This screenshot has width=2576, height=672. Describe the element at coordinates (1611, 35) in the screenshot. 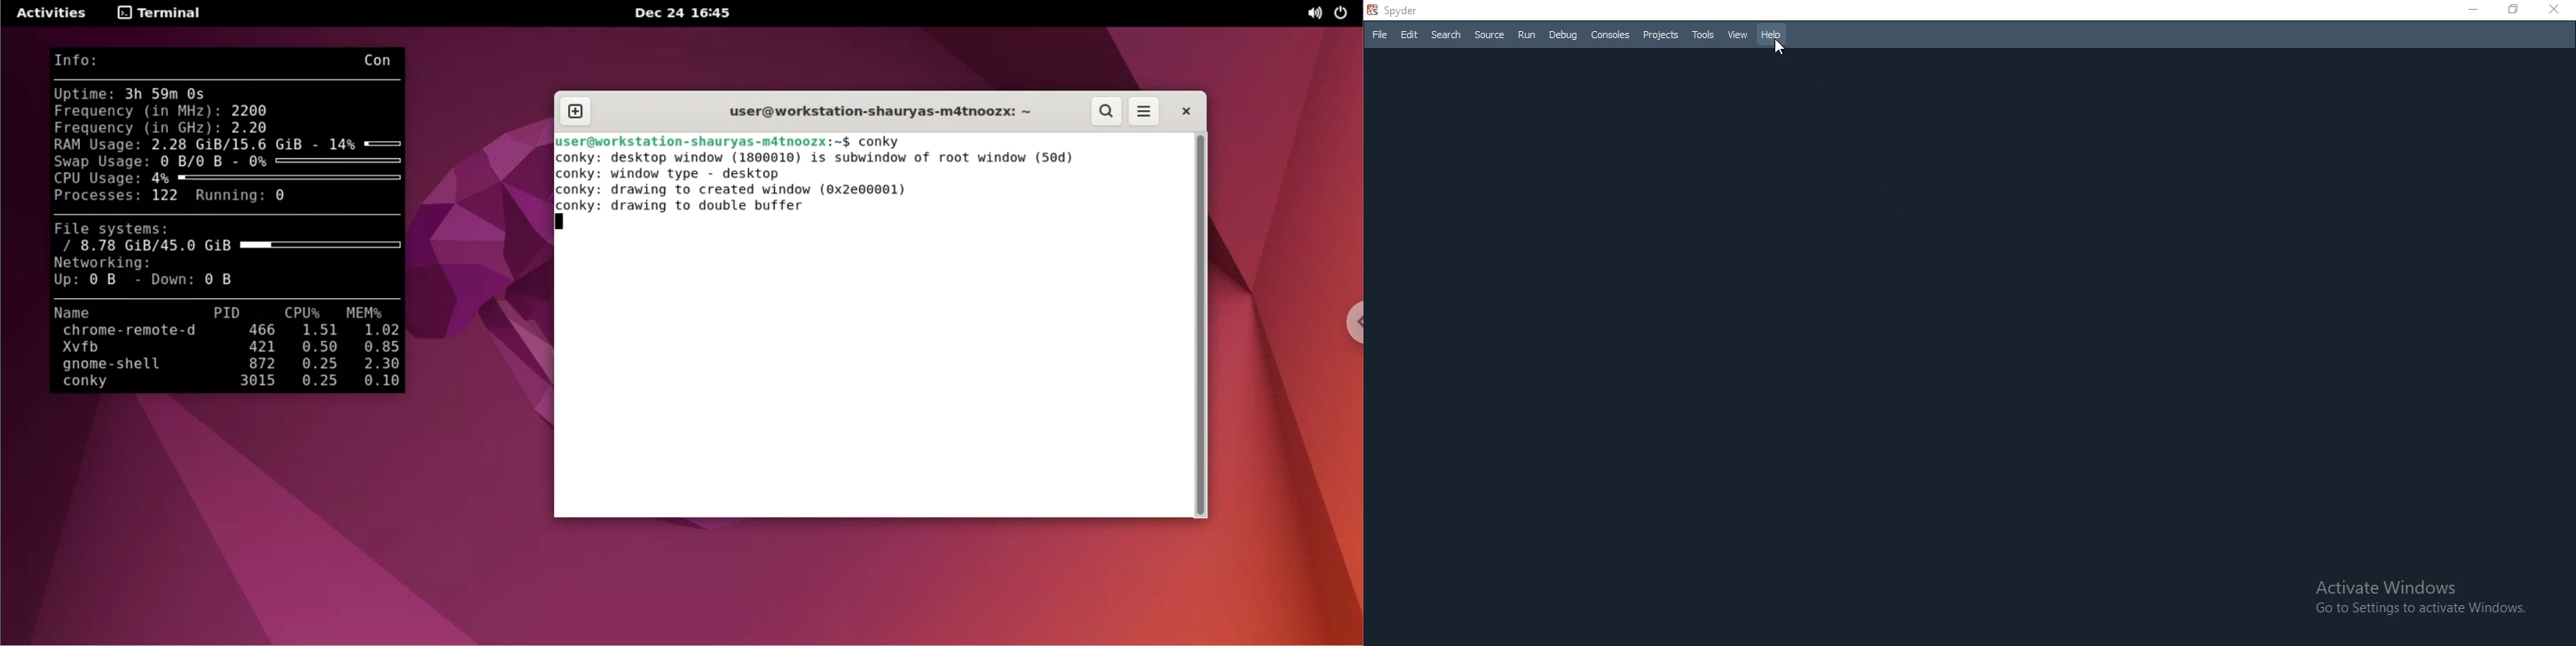

I see `Consoles` at that location.